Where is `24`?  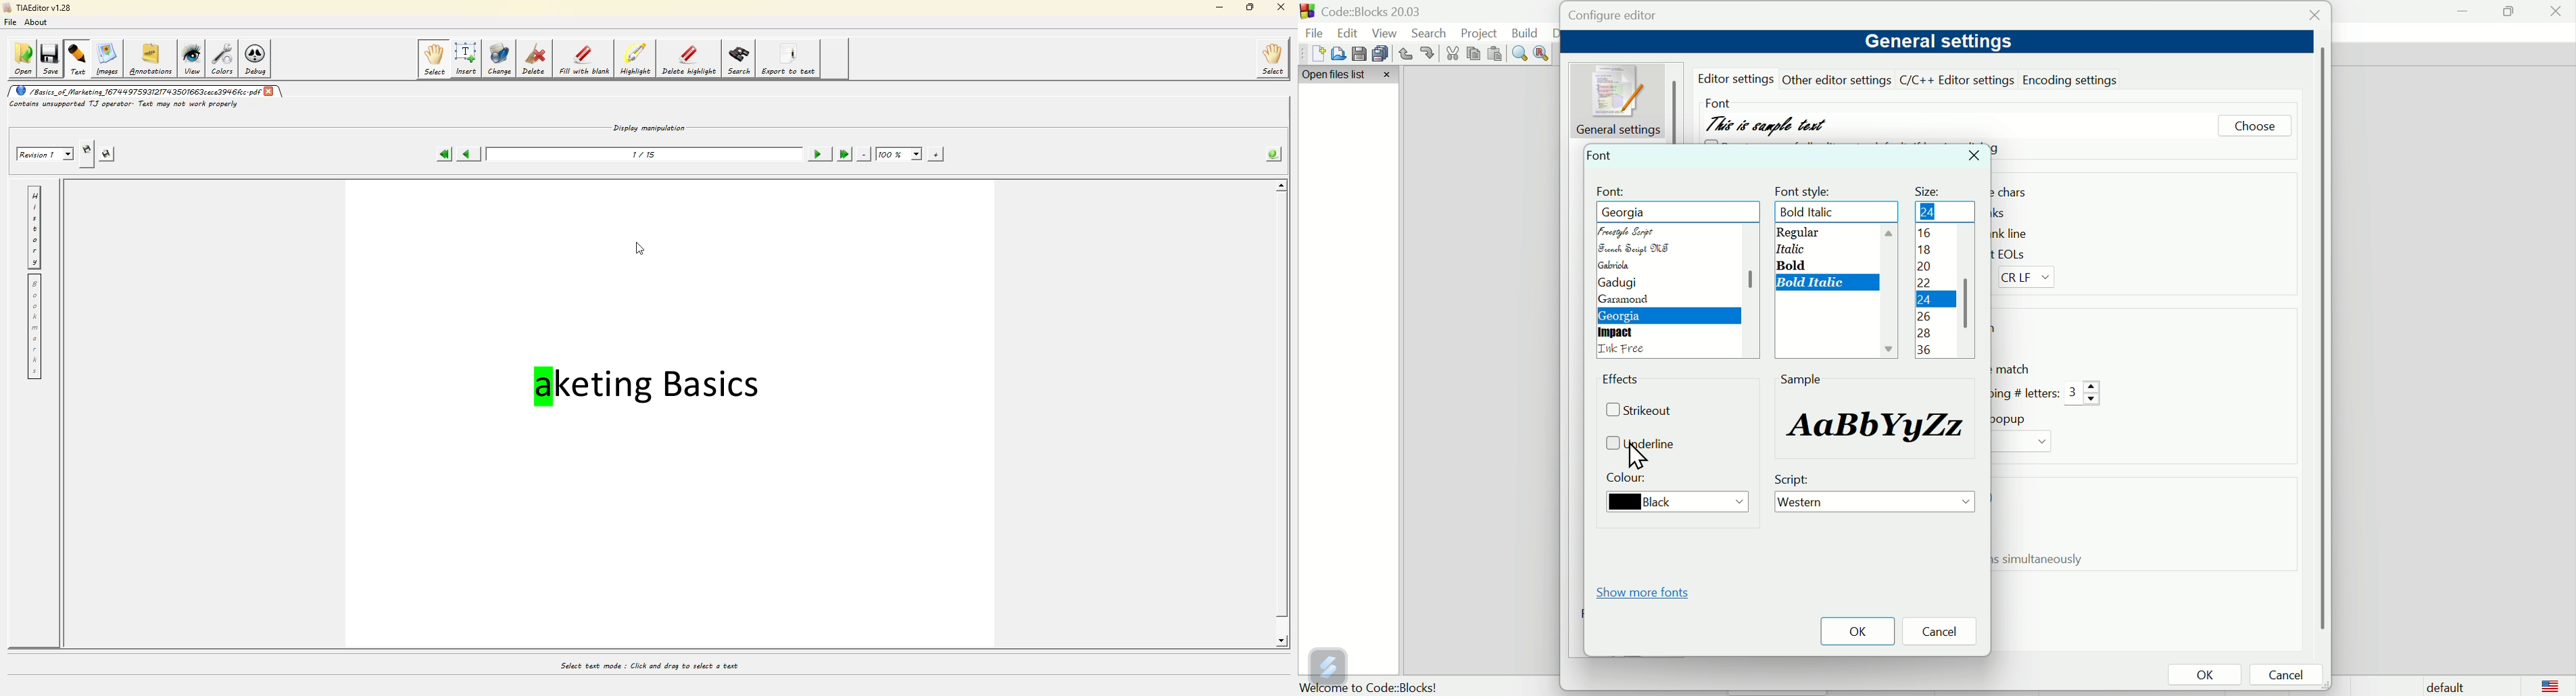 24 is located at coordinates (1923, 302).